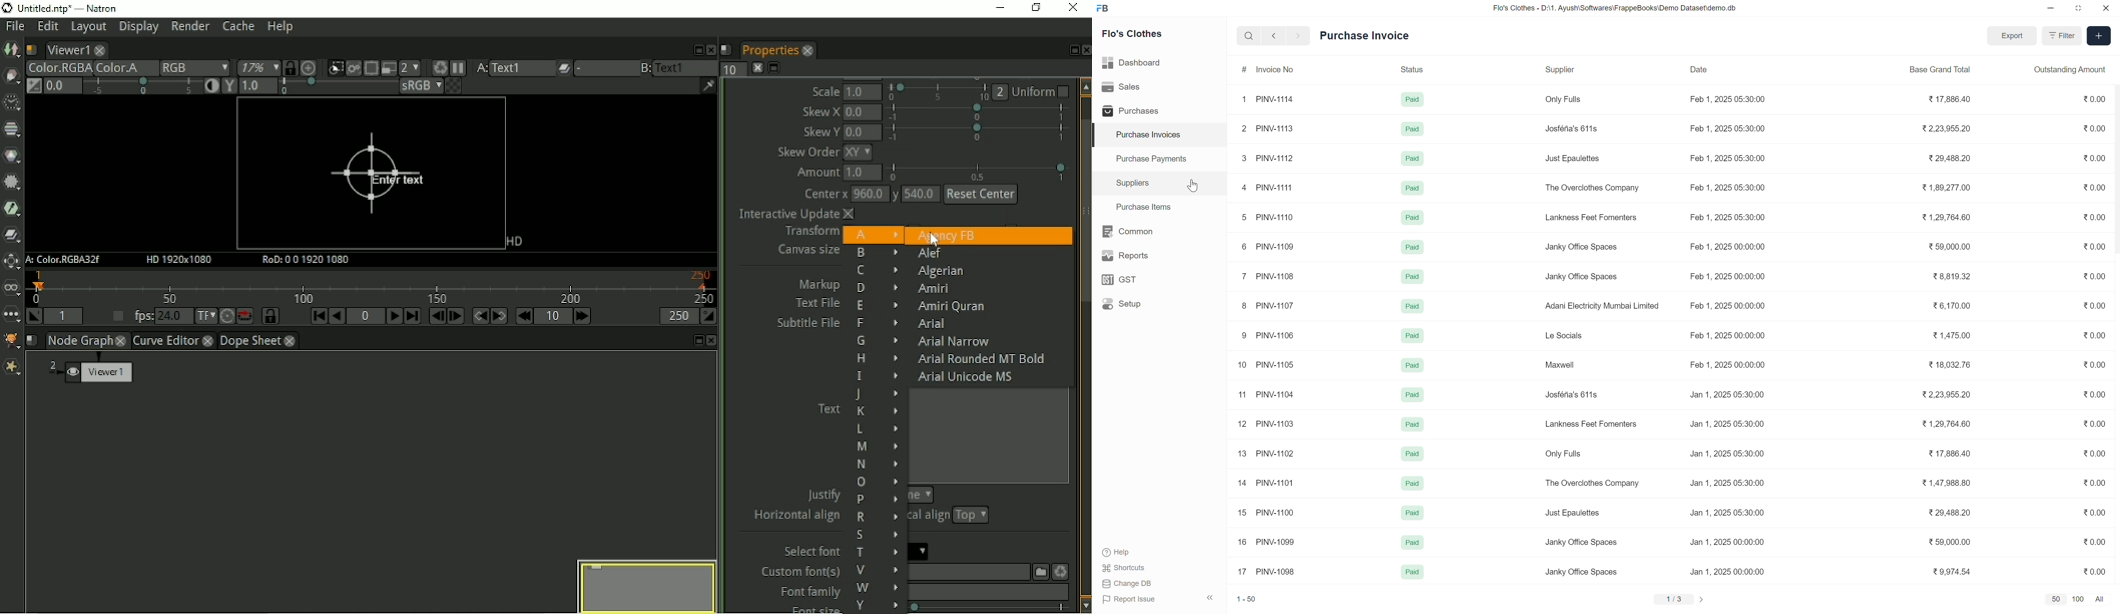 The height and width of the screenshot is (616, 2128). What do you see at coordinates (1249, 600) in the screenshot?
I see `1-50` at bounding box center [1249, 600].